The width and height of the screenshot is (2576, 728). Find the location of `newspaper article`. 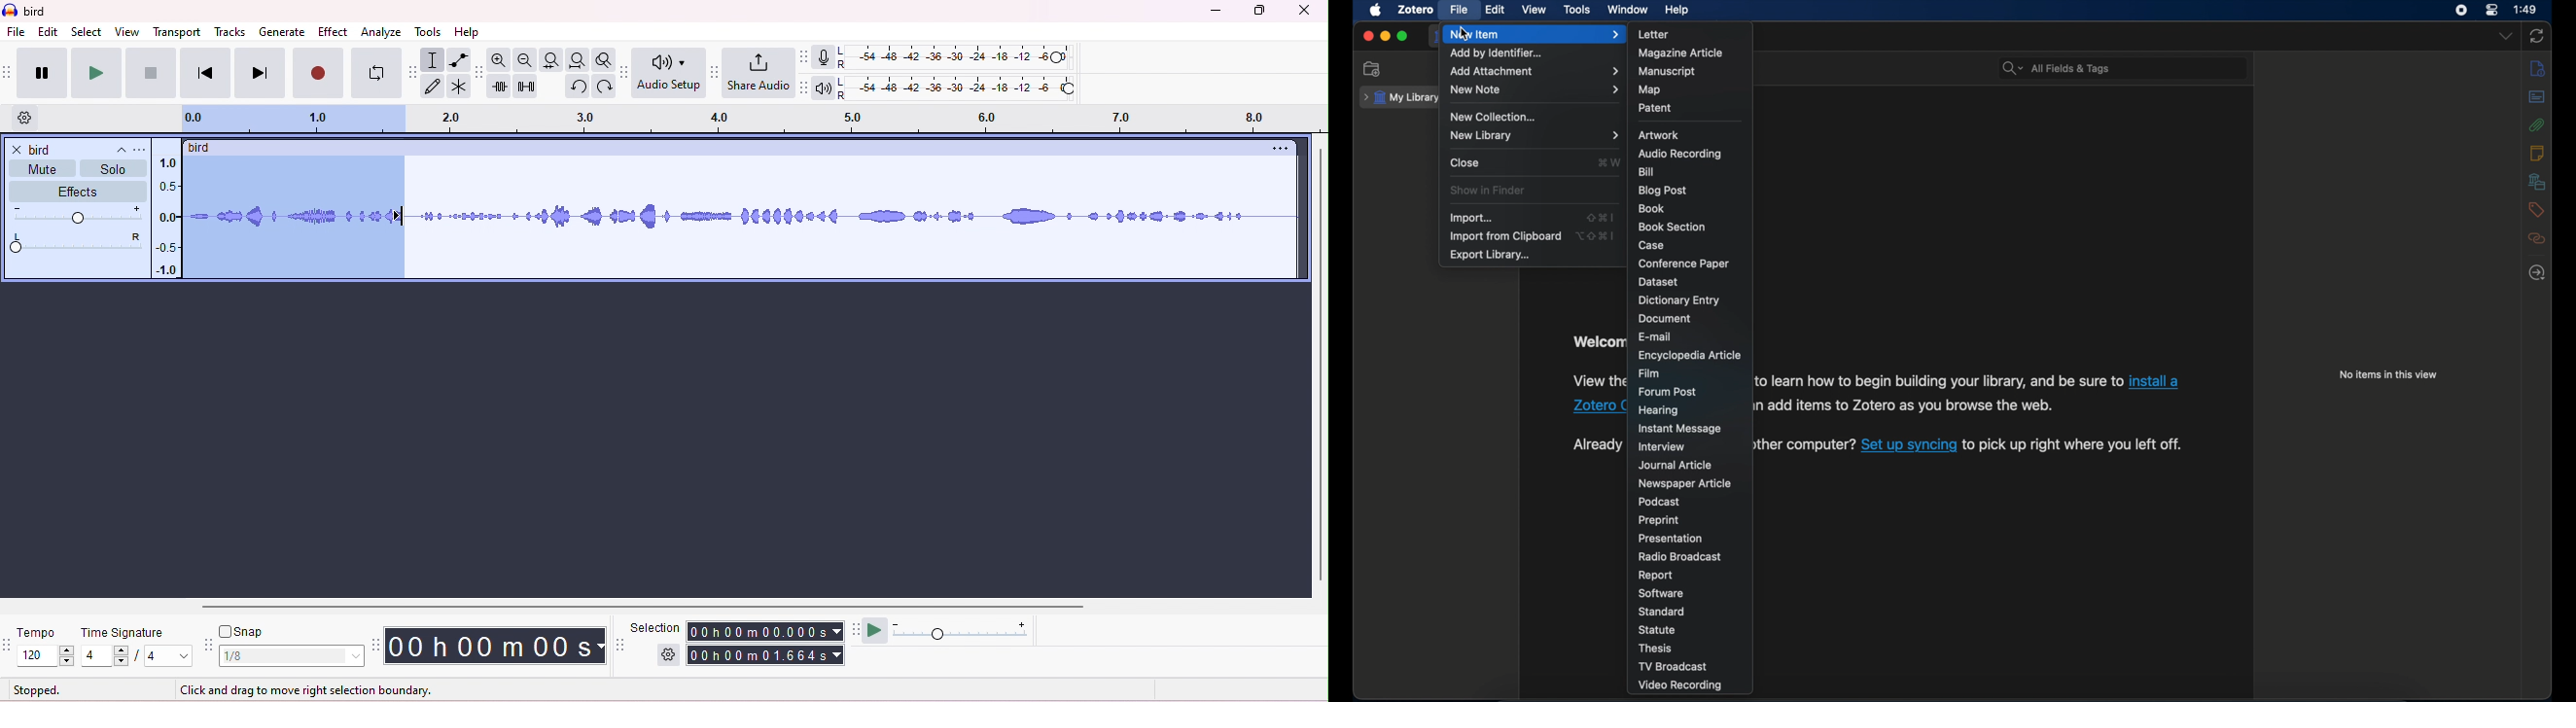

newspaper article is located at coordinates (1687, 484).